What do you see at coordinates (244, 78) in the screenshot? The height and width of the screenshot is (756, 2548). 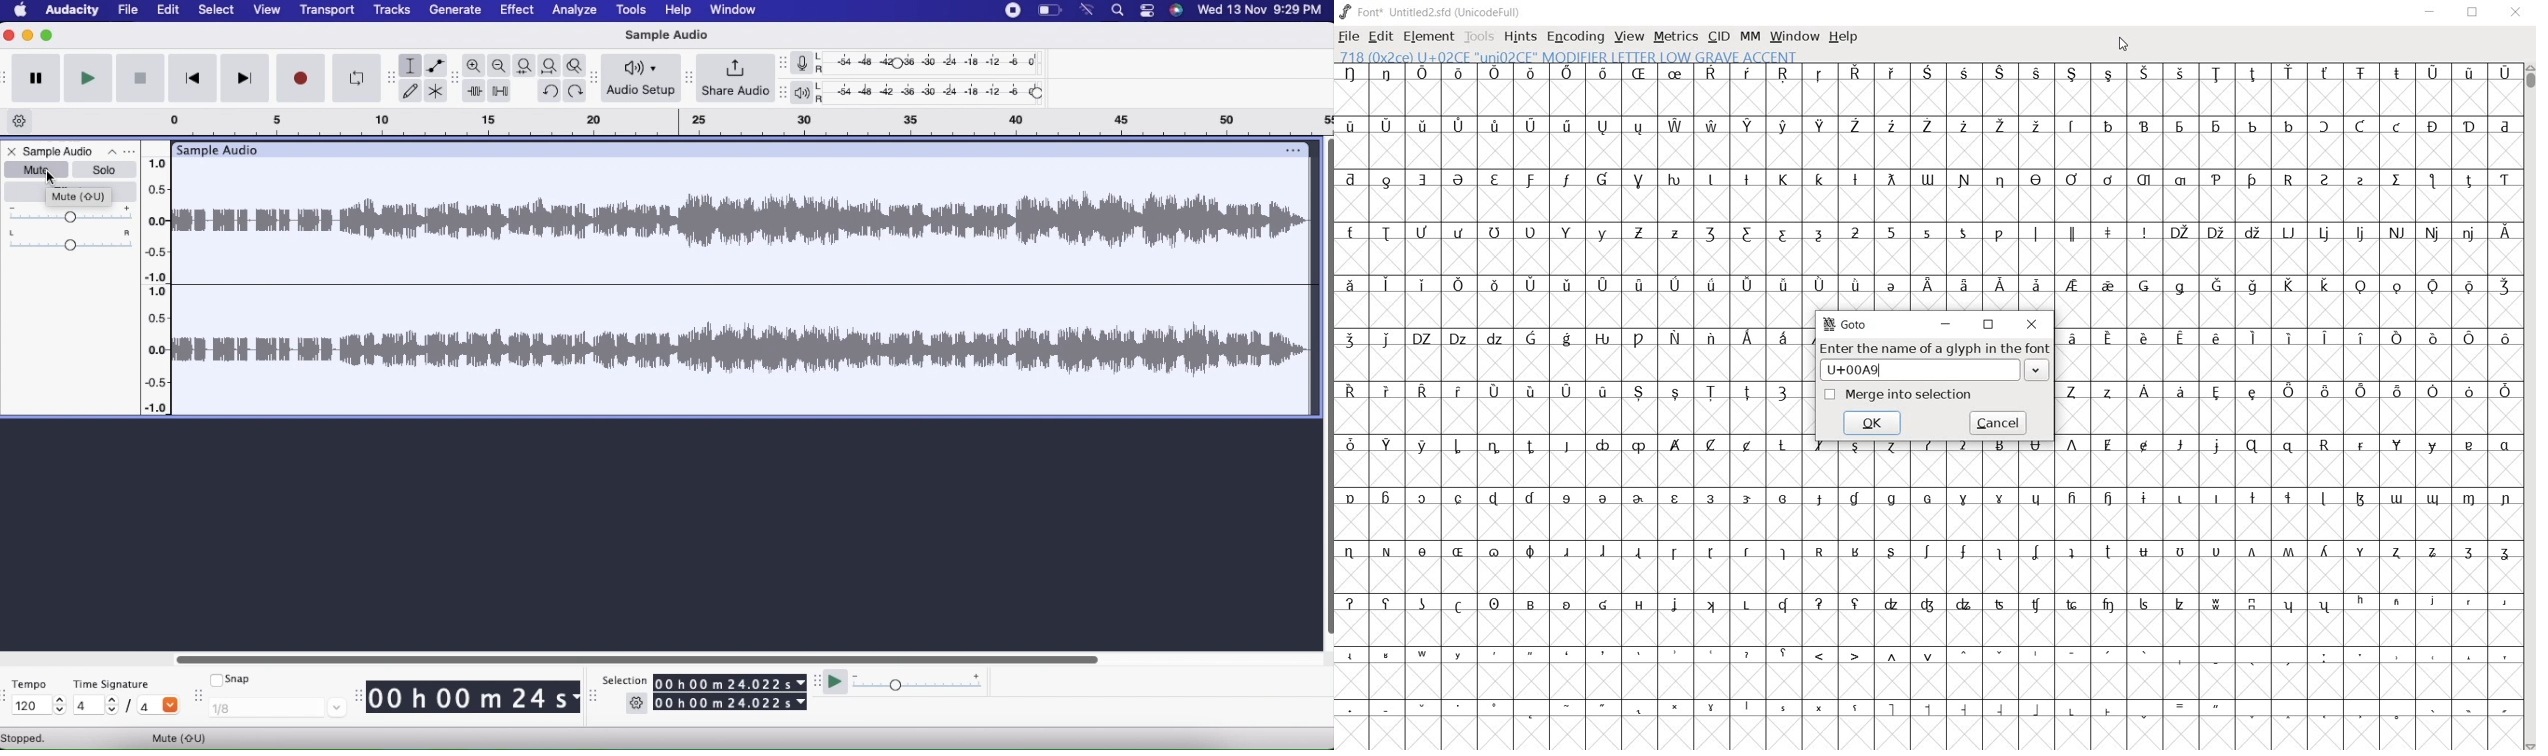 I see `Skip to end` at bounding box center [244, 78].